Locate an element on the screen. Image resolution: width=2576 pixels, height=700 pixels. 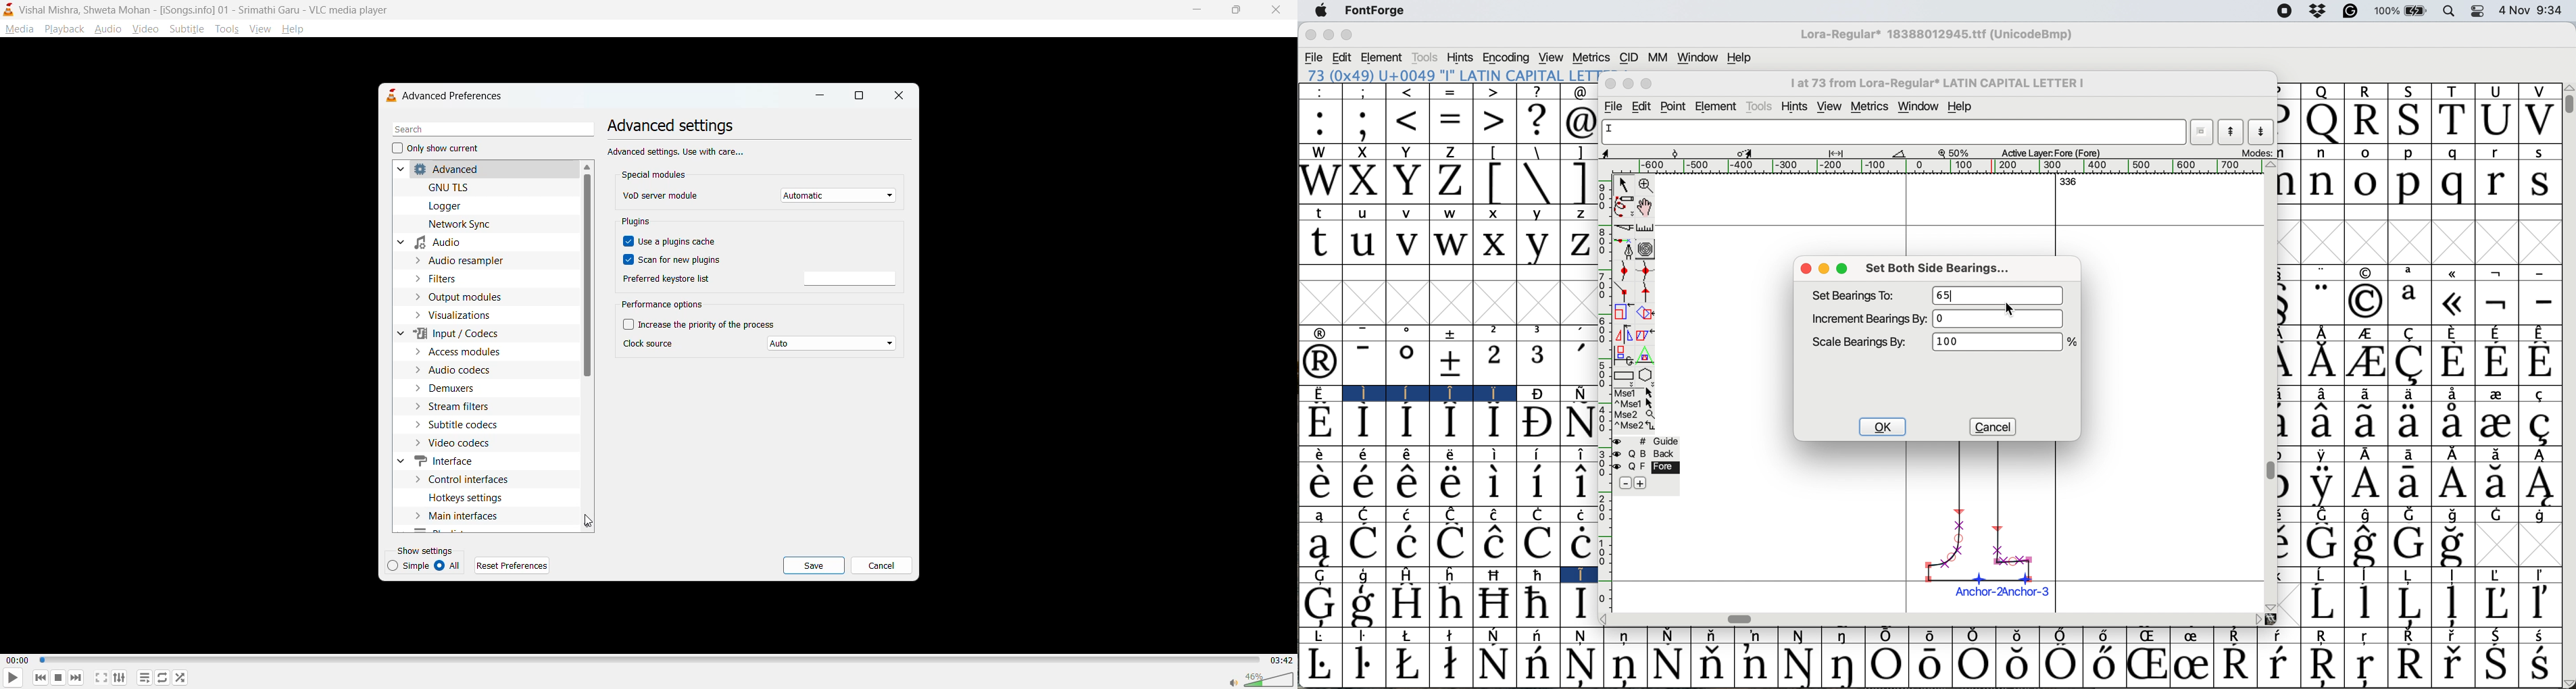
Symbol is located at coordinates (1365, 637).